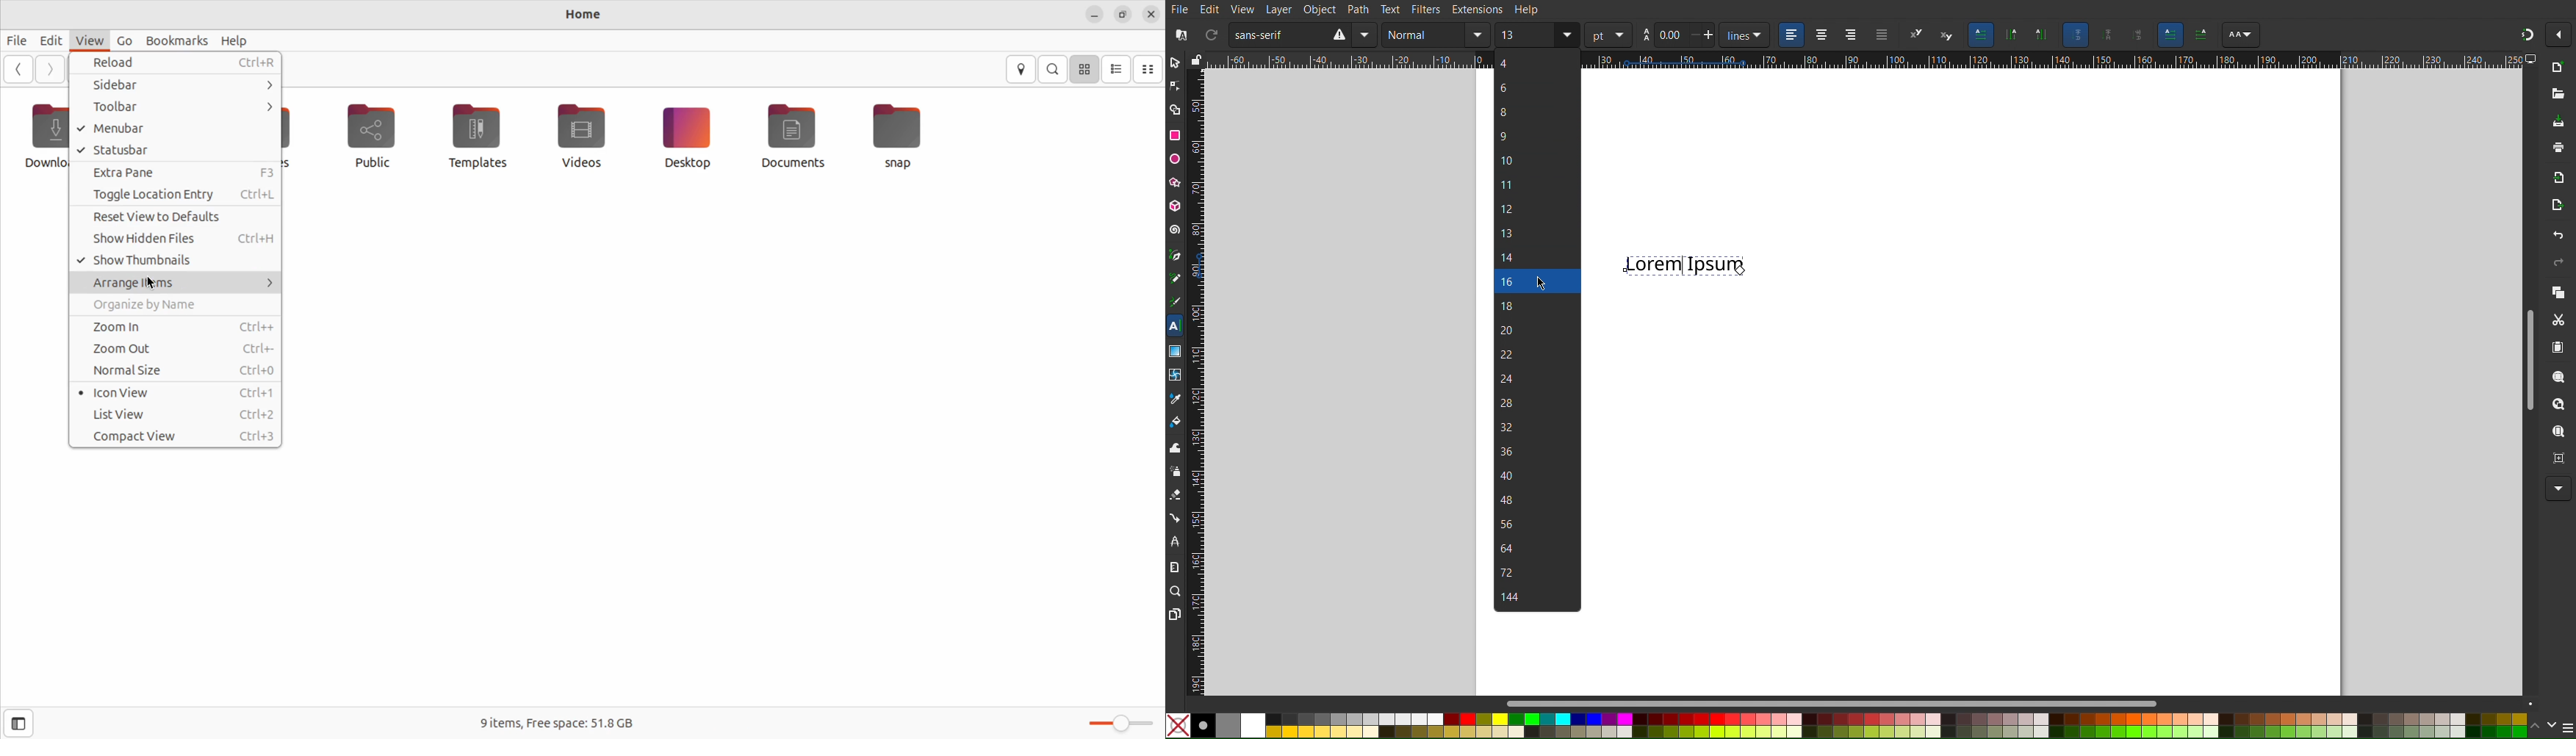 This screenshot has width=2576, height=756. Describe the element at coordinates (2558, 319) in the screenshot. I see `Cut` at that location.